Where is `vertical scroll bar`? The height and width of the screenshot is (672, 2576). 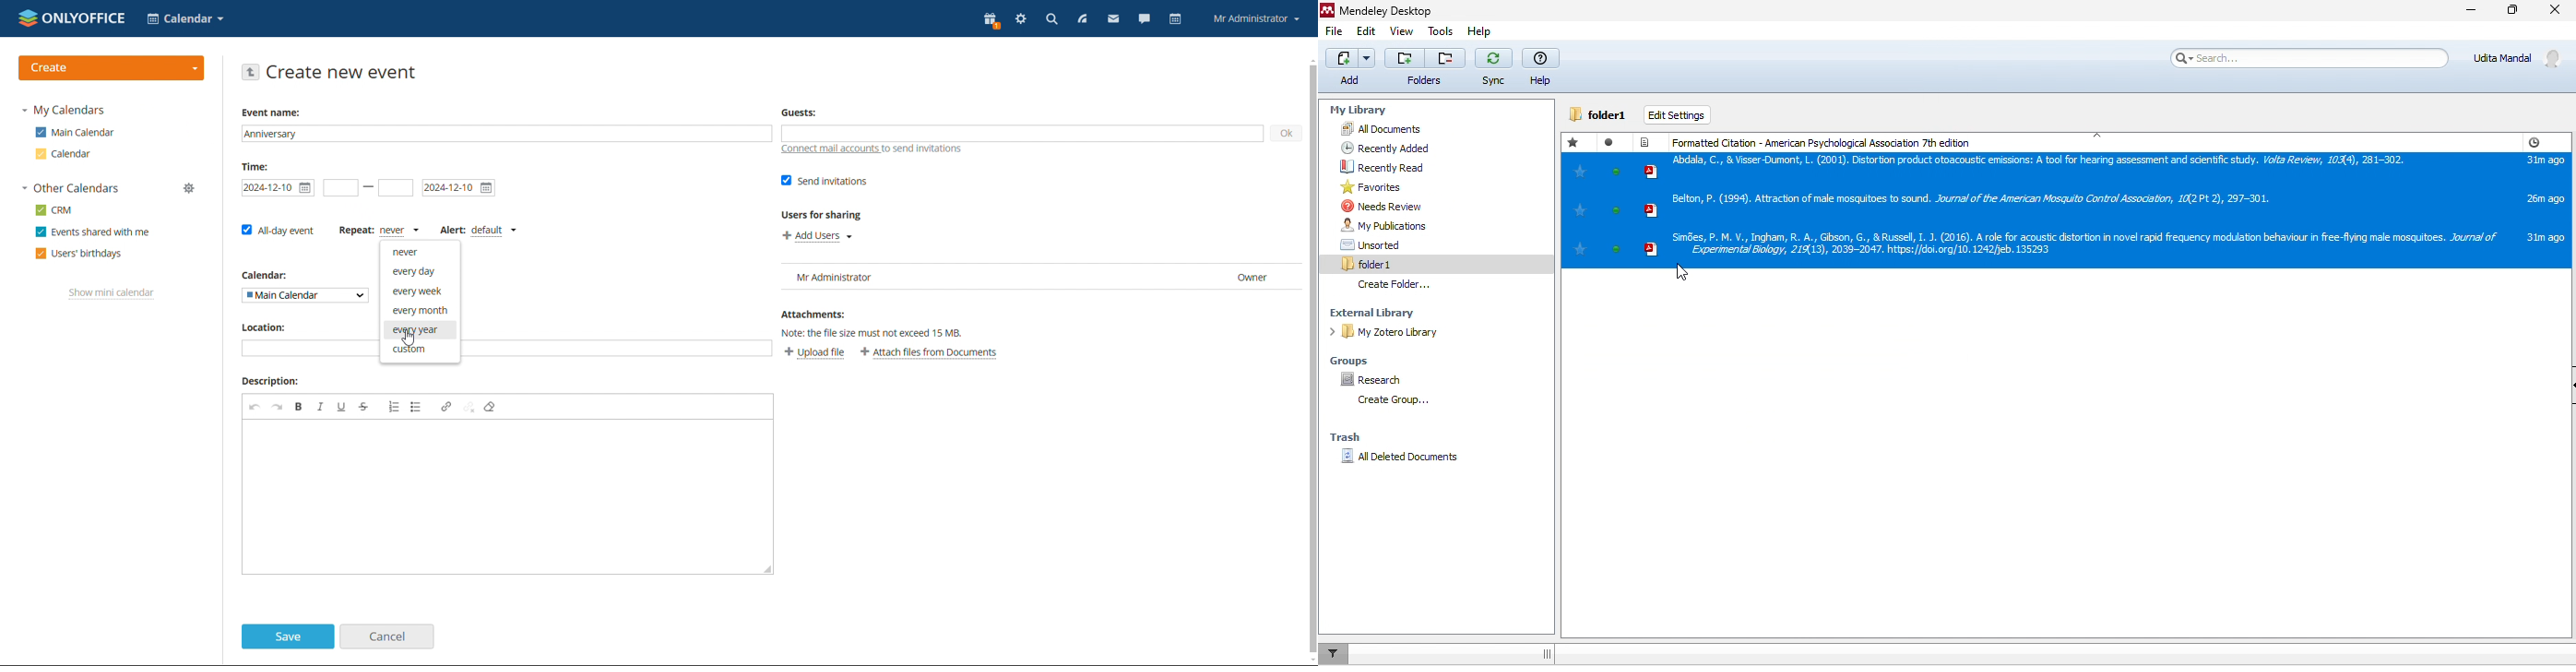 vertical scroll bar is located at coordinates (1310, 363).